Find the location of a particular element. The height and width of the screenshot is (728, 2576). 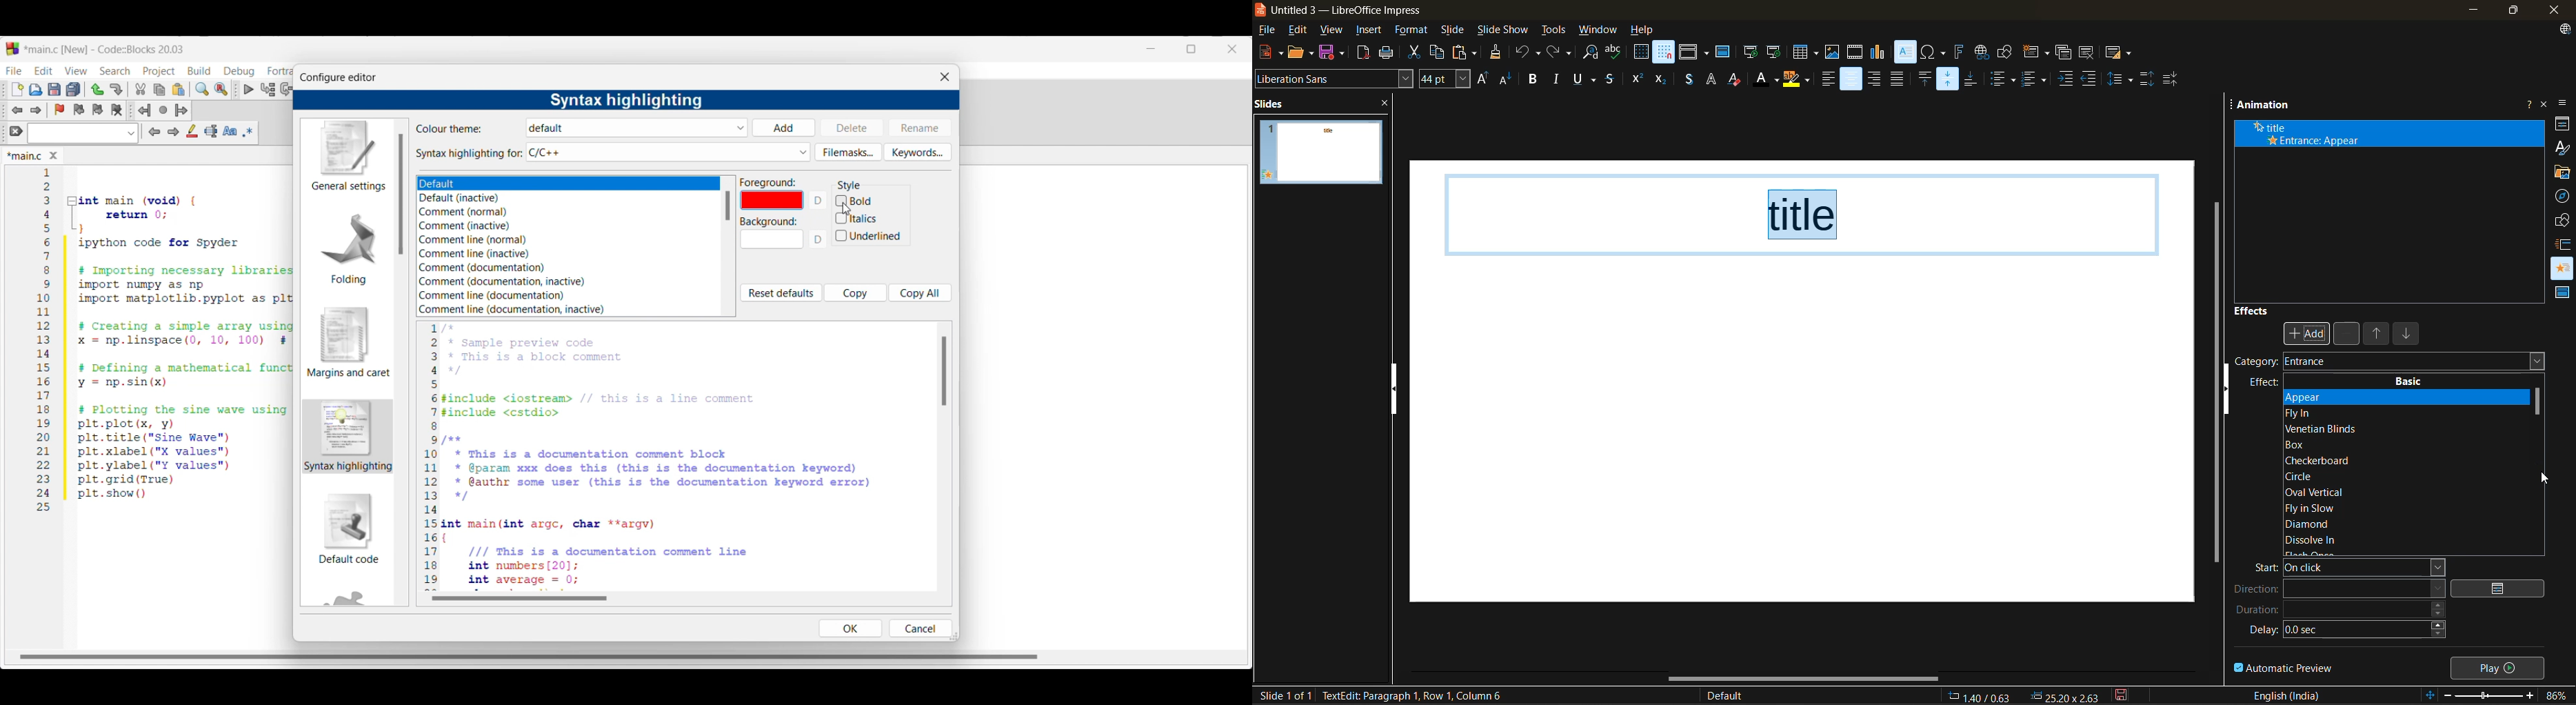

Fortran menu  is located at coordinates (280, 71).